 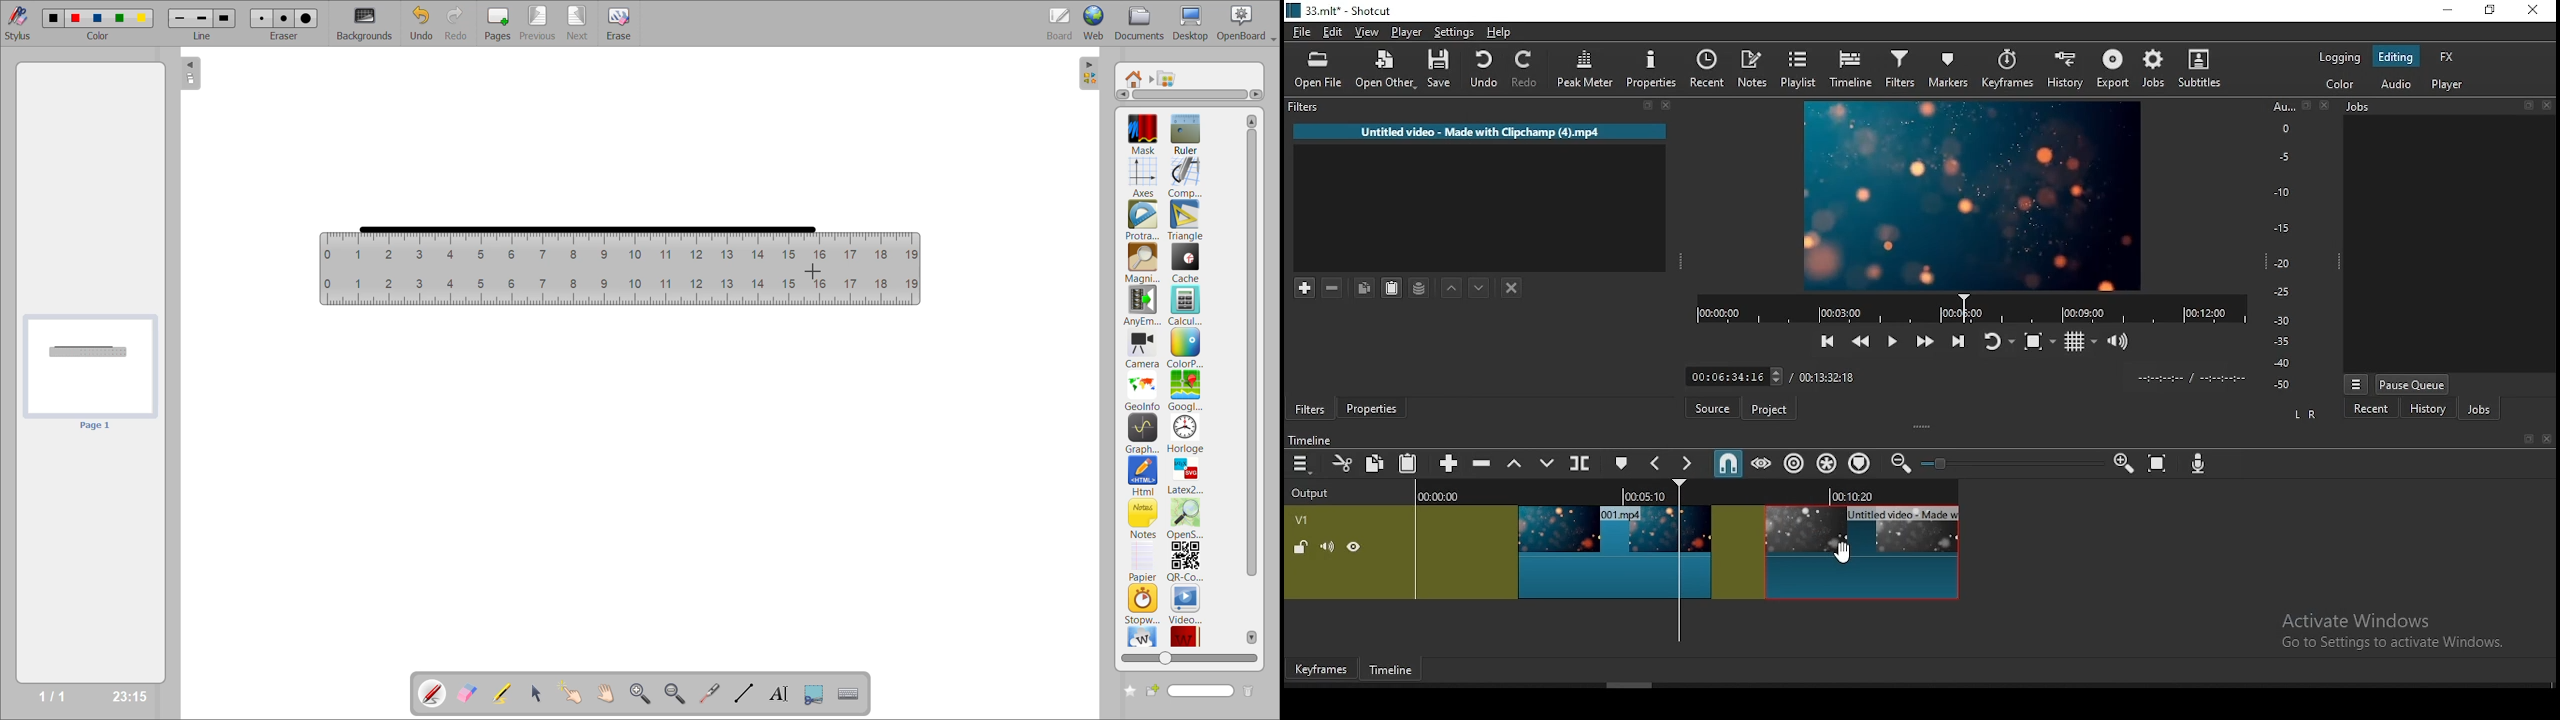 What do you see at coordinates (1950, 72) in the screenshot?
I see `markers` at bounding box center [1950, 72].